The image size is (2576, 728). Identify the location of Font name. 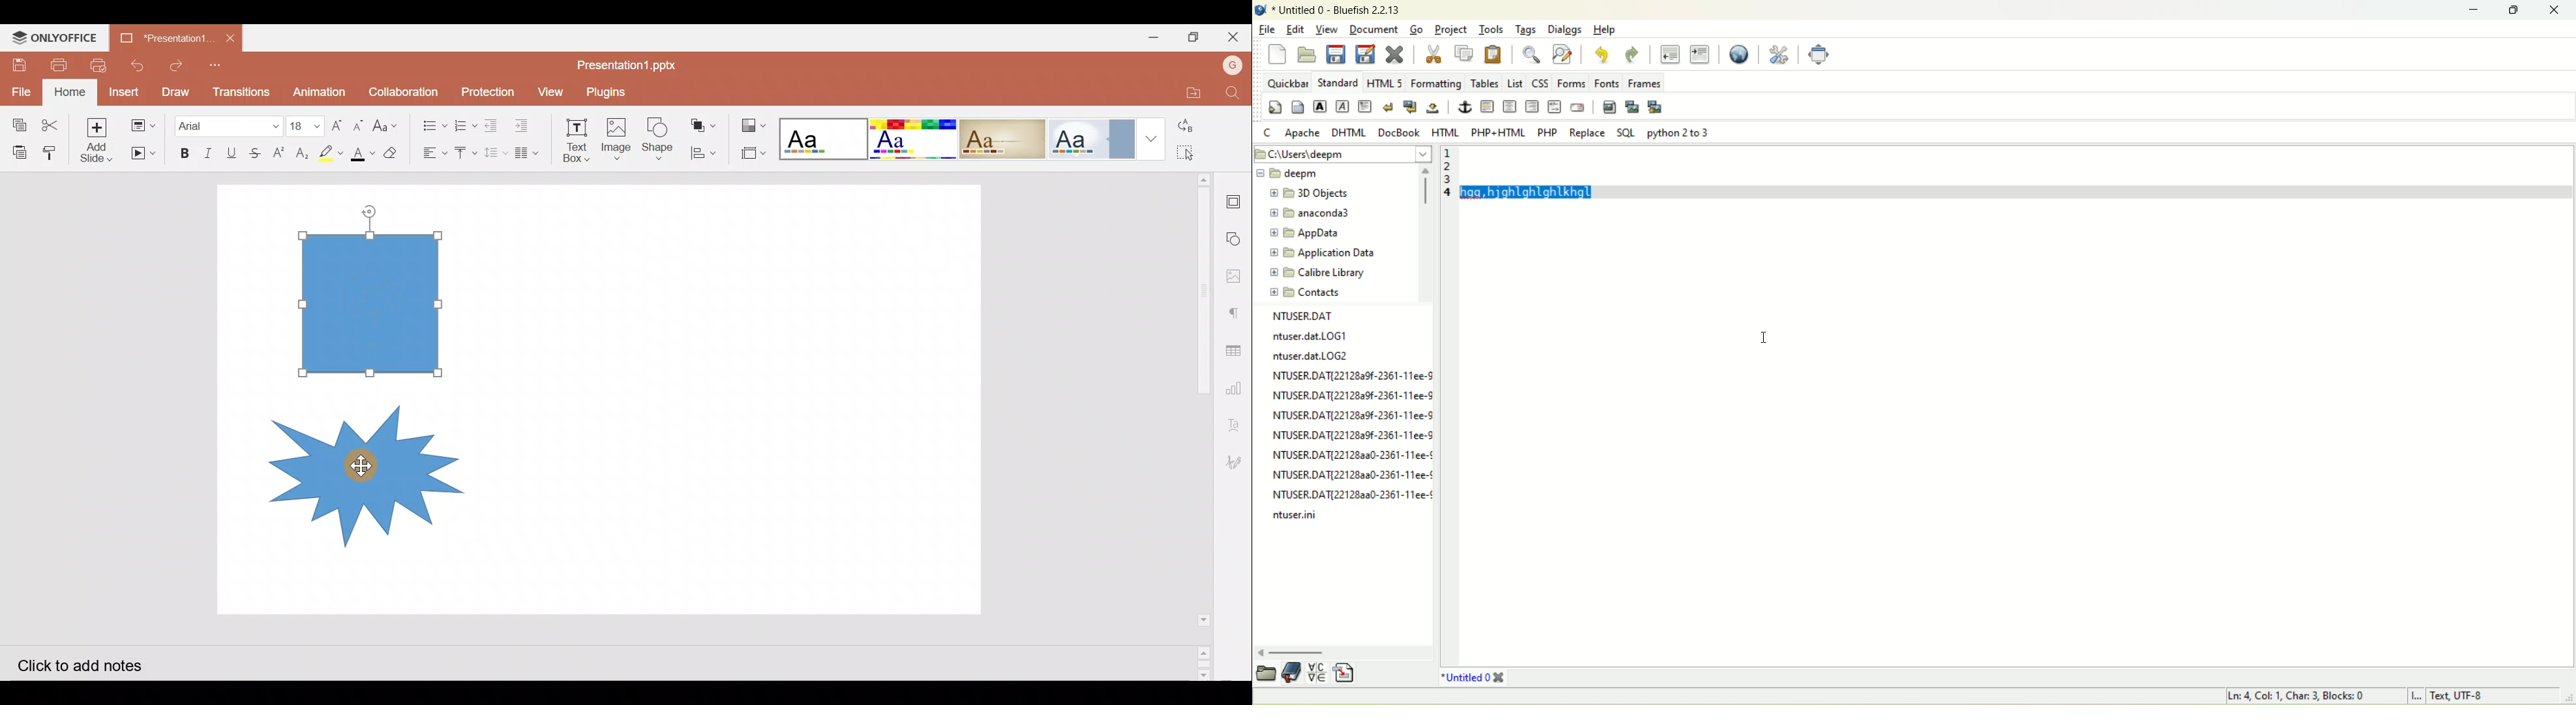
(227, 122).